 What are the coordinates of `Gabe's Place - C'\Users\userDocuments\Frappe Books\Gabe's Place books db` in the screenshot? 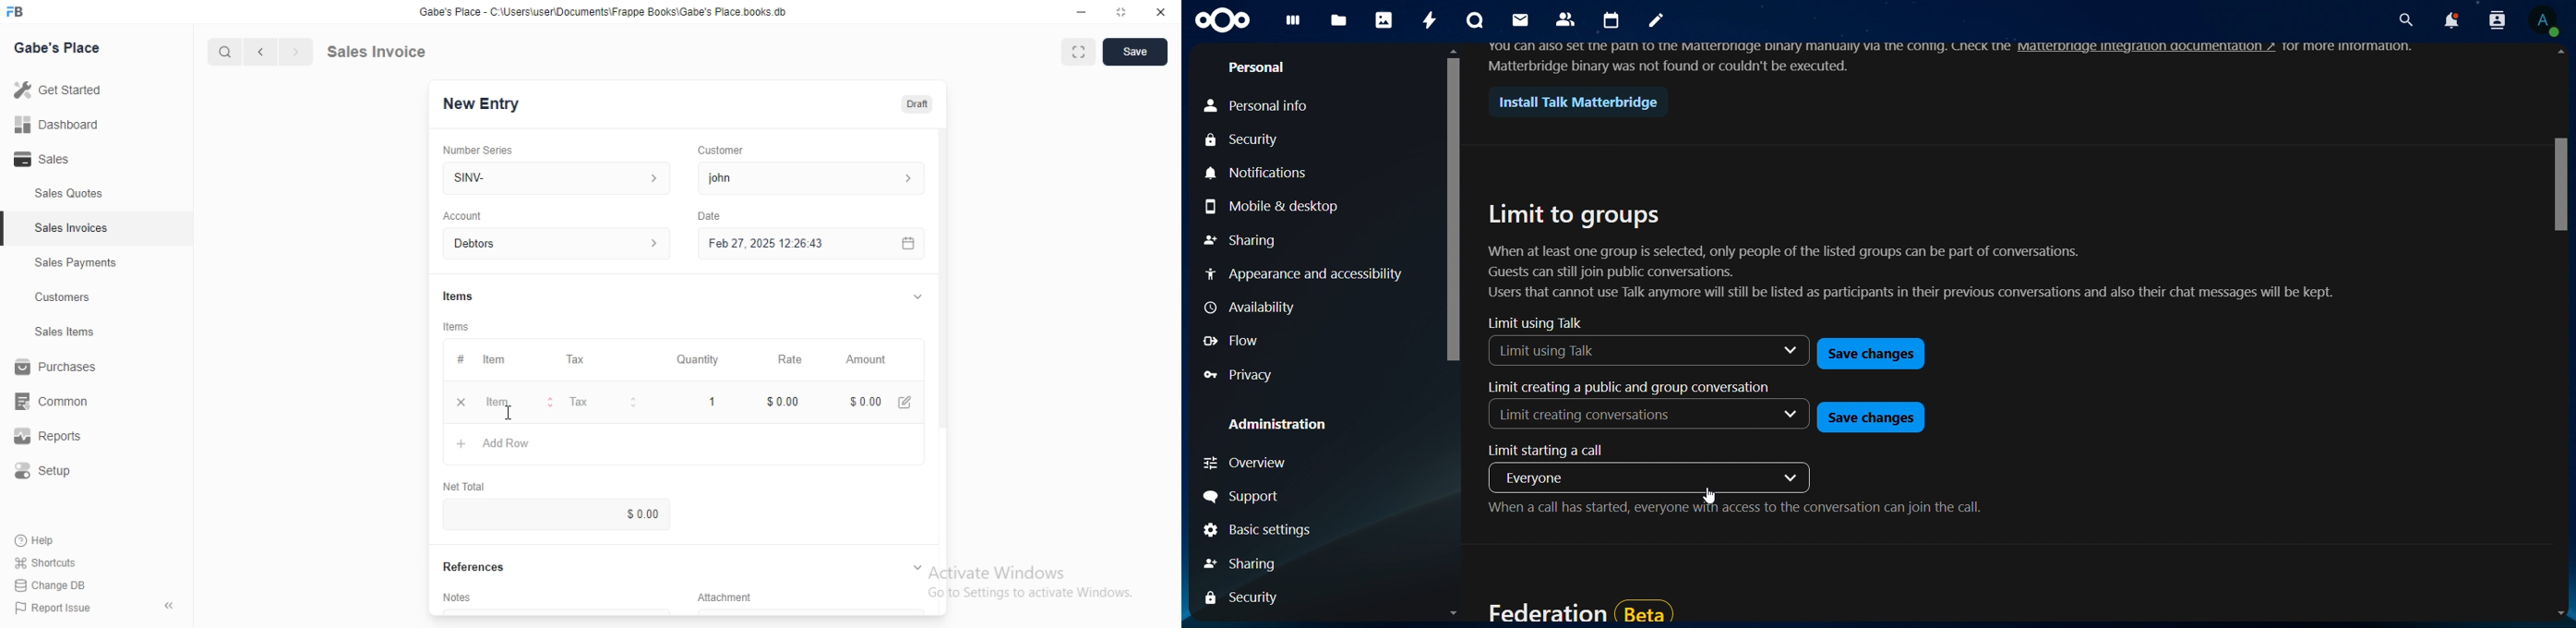 It's located at (606, 12).